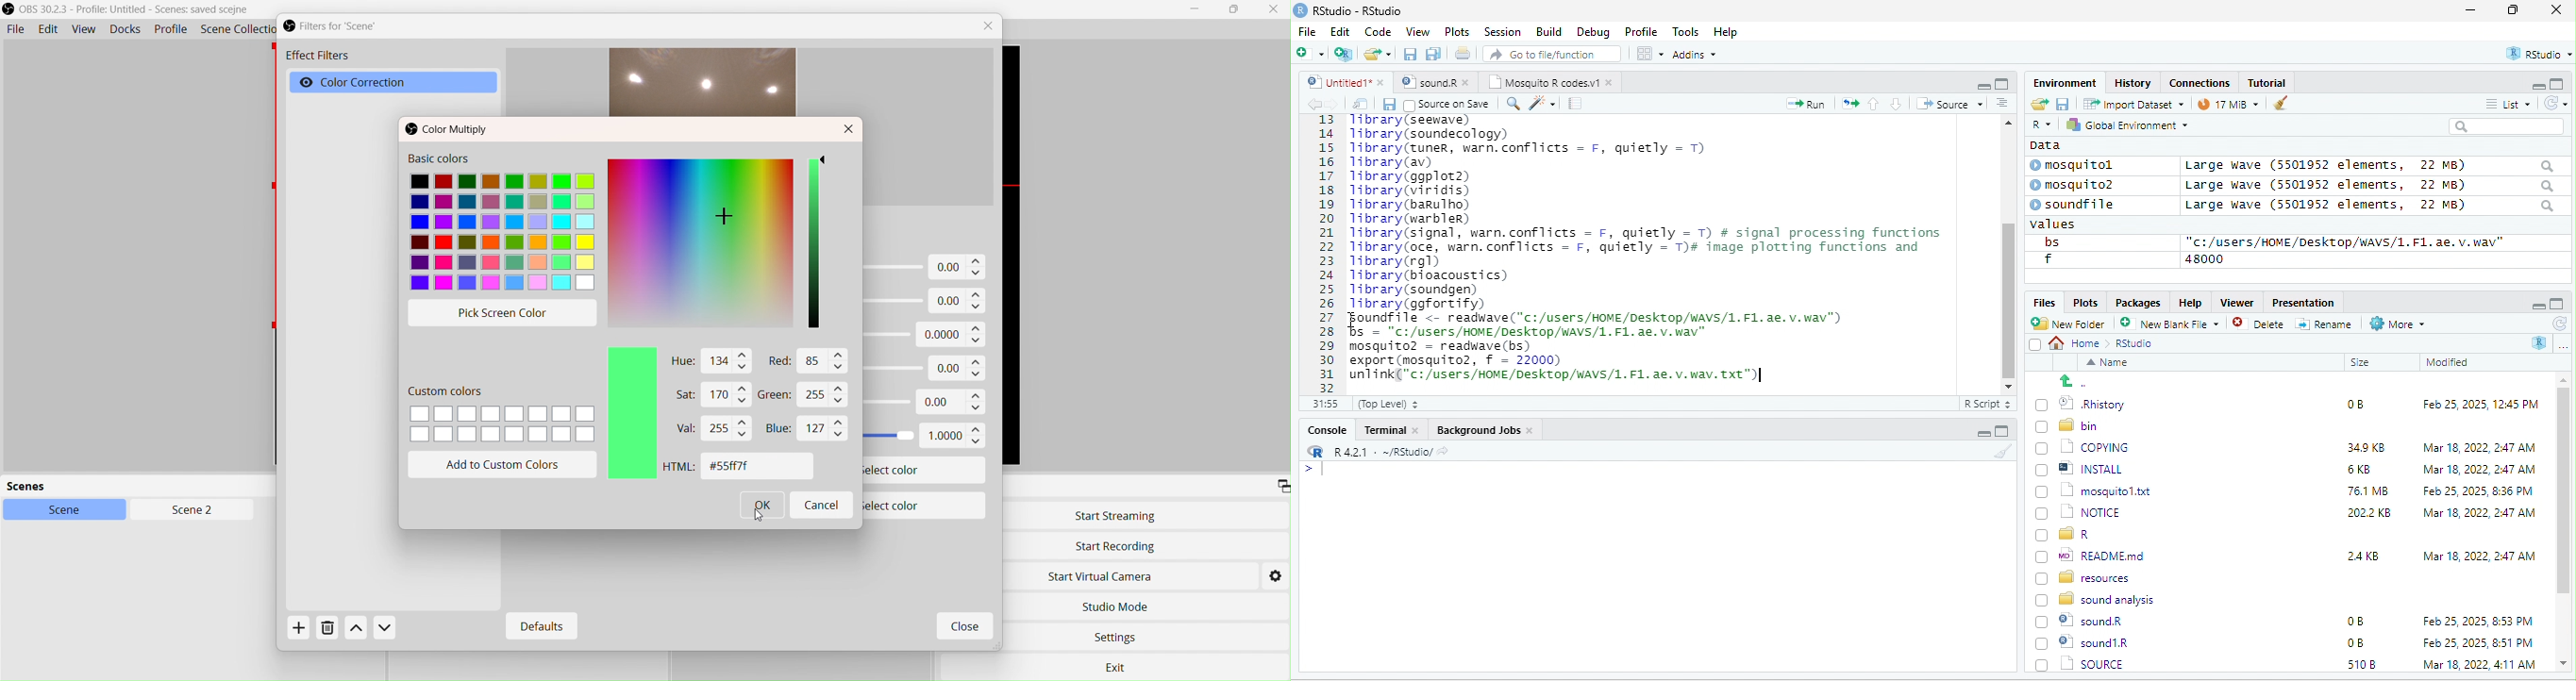 This screenshot has height=700, width=2576. Describe the element at coordinates (2540, 342) in the screenshot. I see `R` at that location.